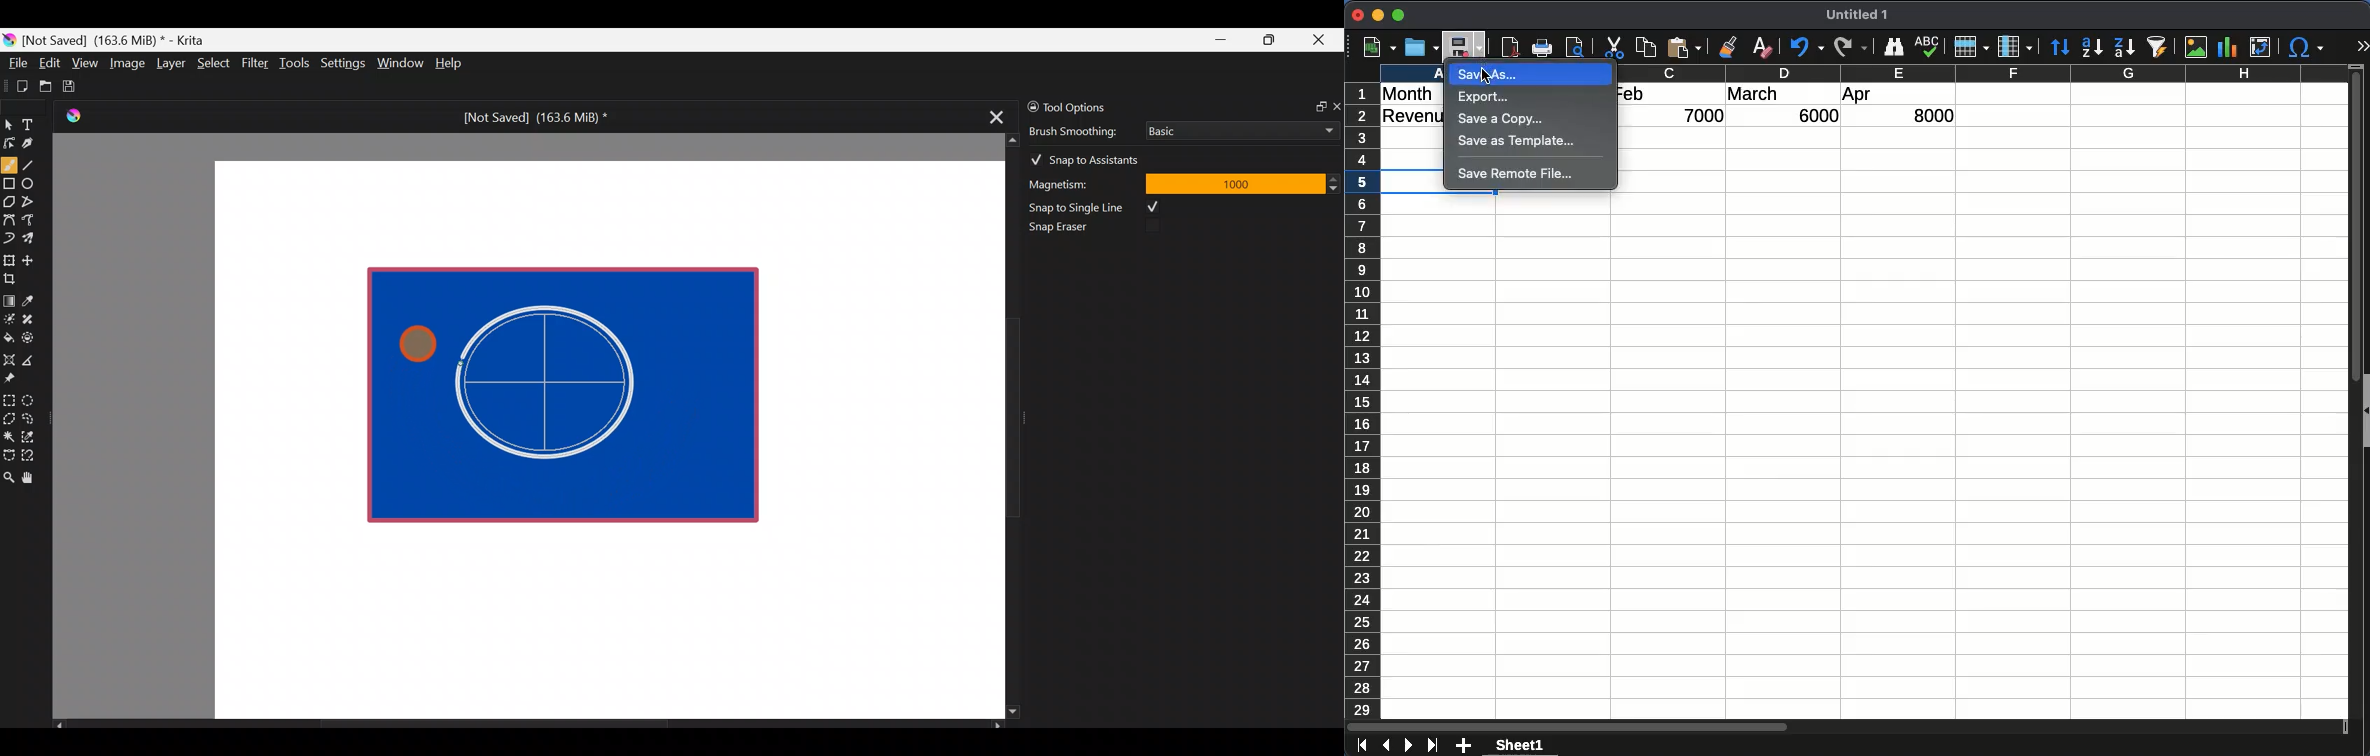 Image resolution: width=2380 pixels, height=756 pixels. Describe the element at coordinates (297, 64) in the screenshot. I see `Tools` at that location.